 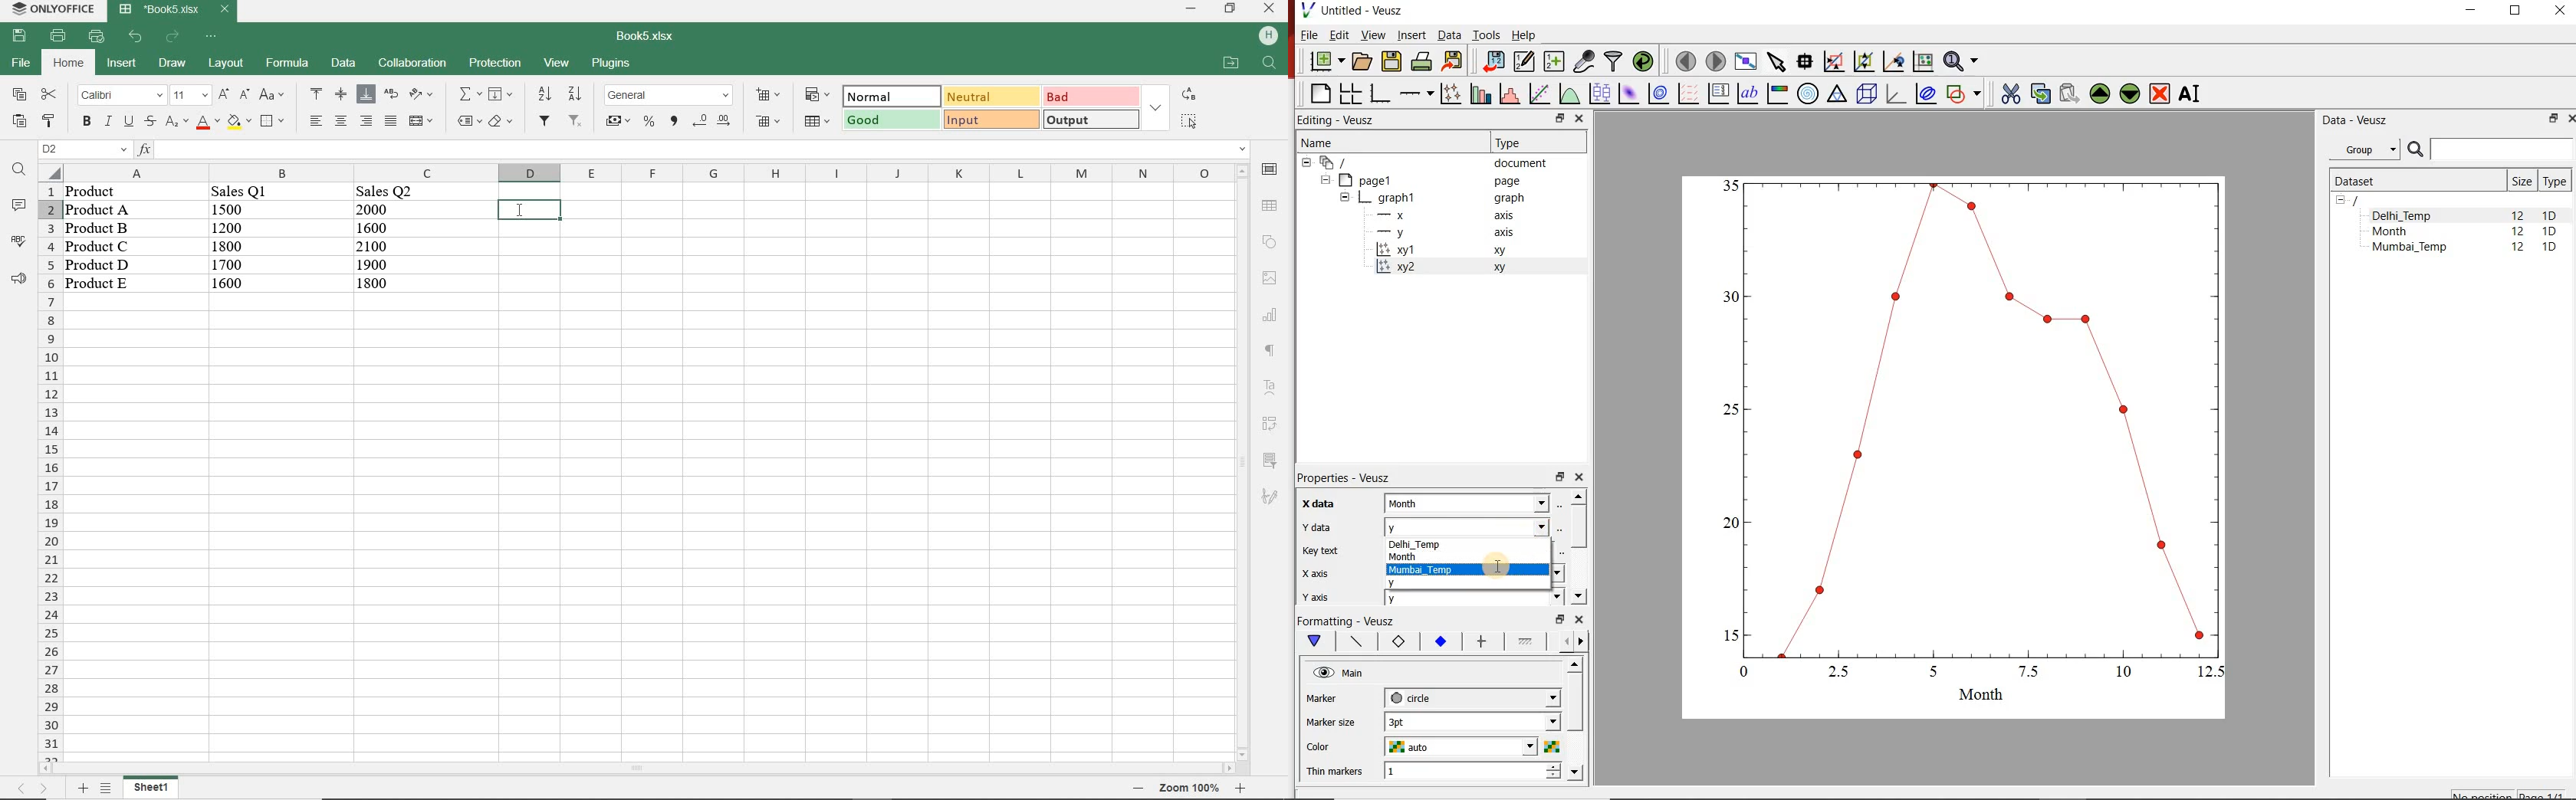 What do you see at coordinates (1391, 62) in the screenshot?
I see `save the document` at bounding box center [1391, 62].